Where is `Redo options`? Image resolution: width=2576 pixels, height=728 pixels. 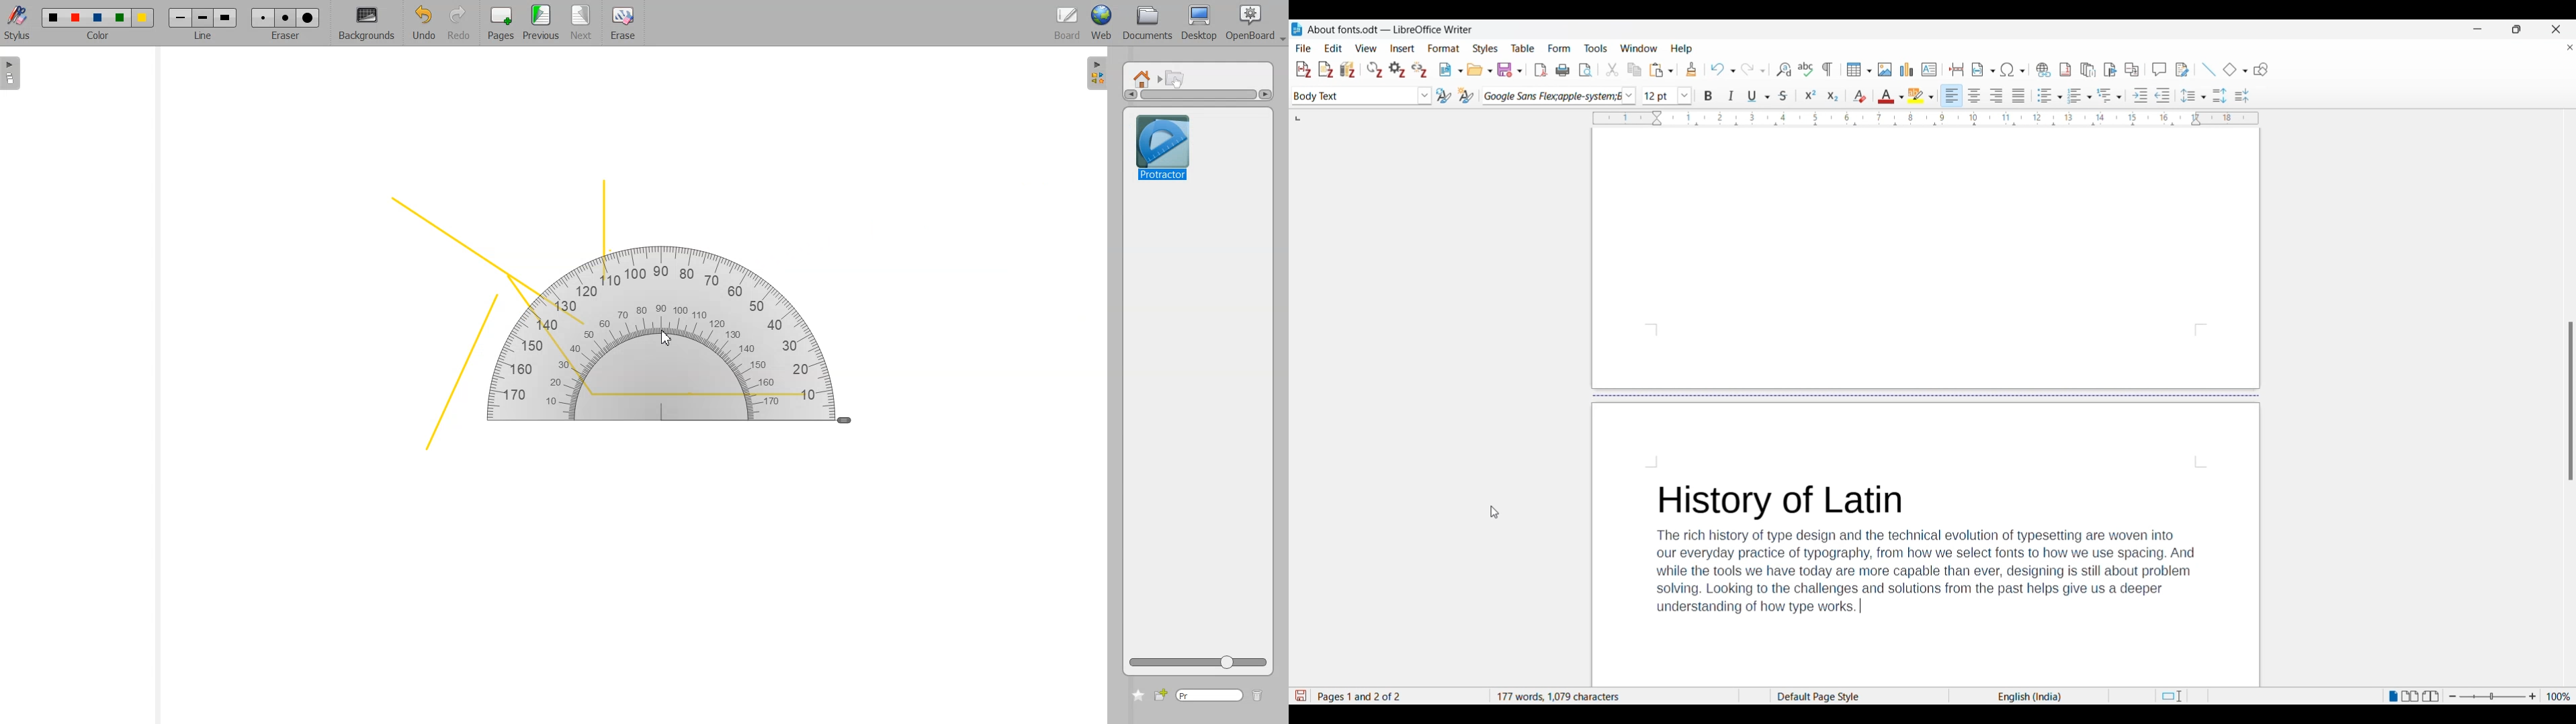
Redo options is located at coordinates (1753, 70).